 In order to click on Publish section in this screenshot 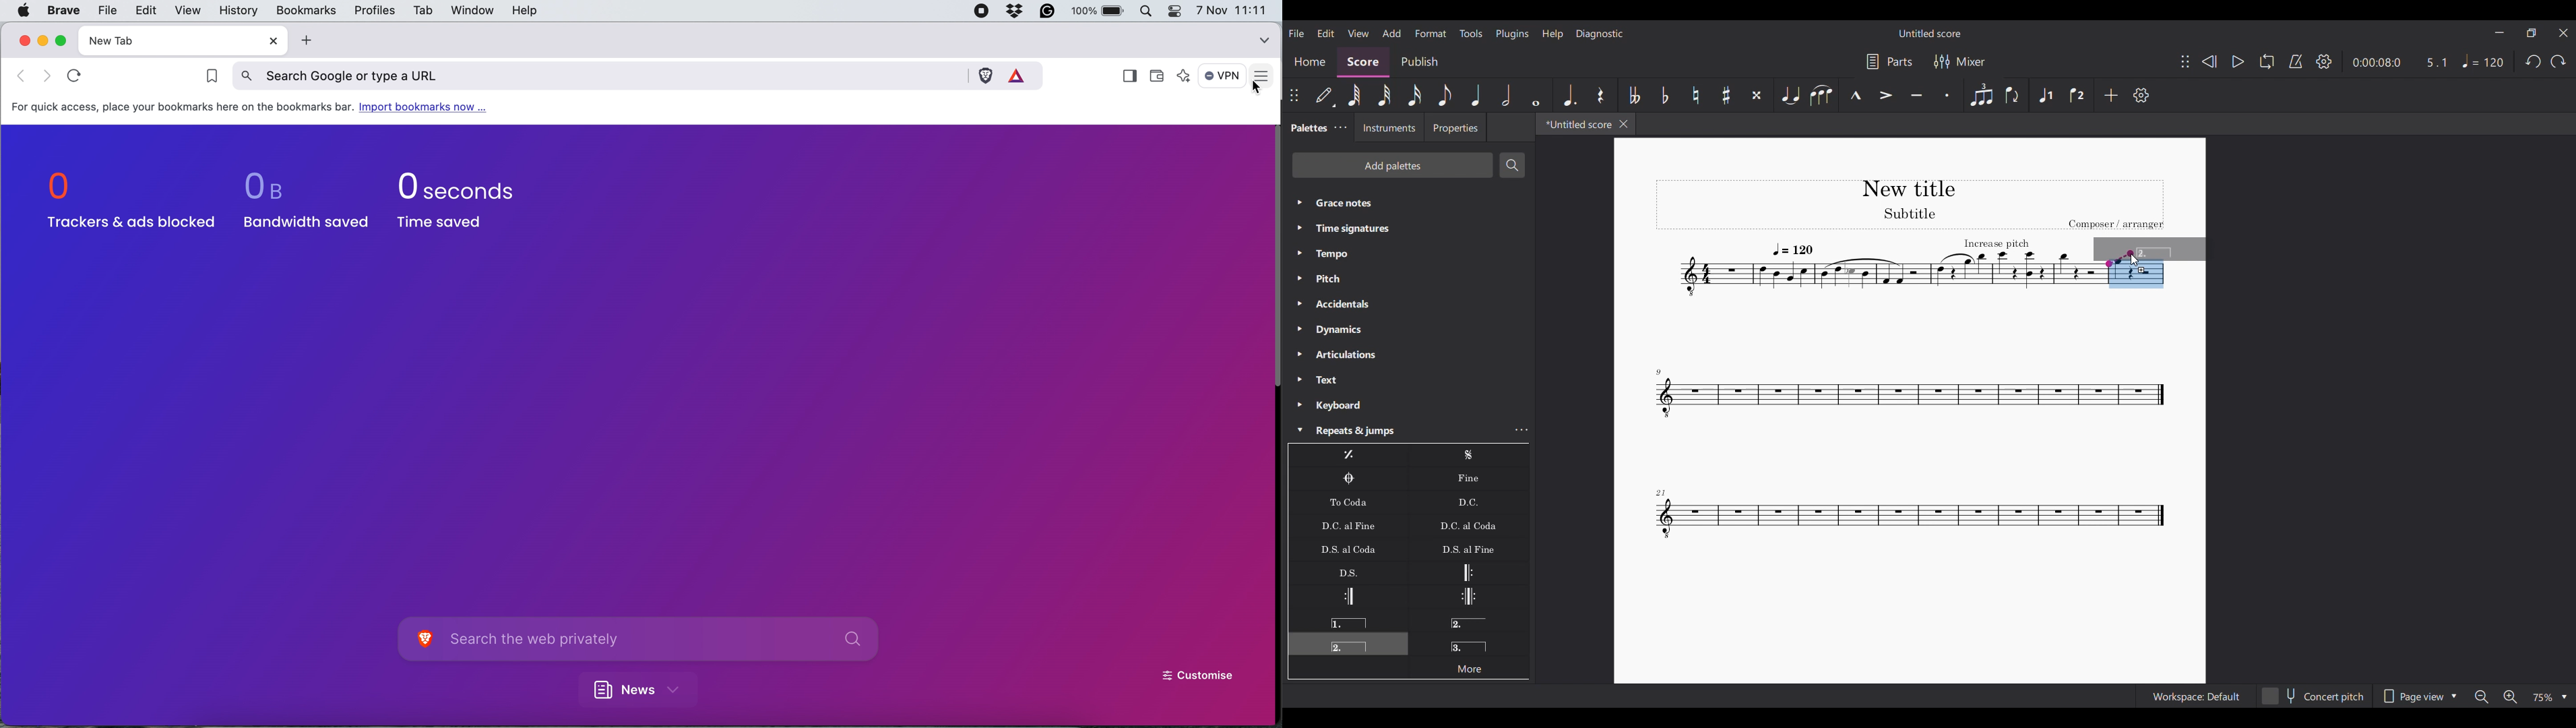, I will do `click(1420, 63)`.